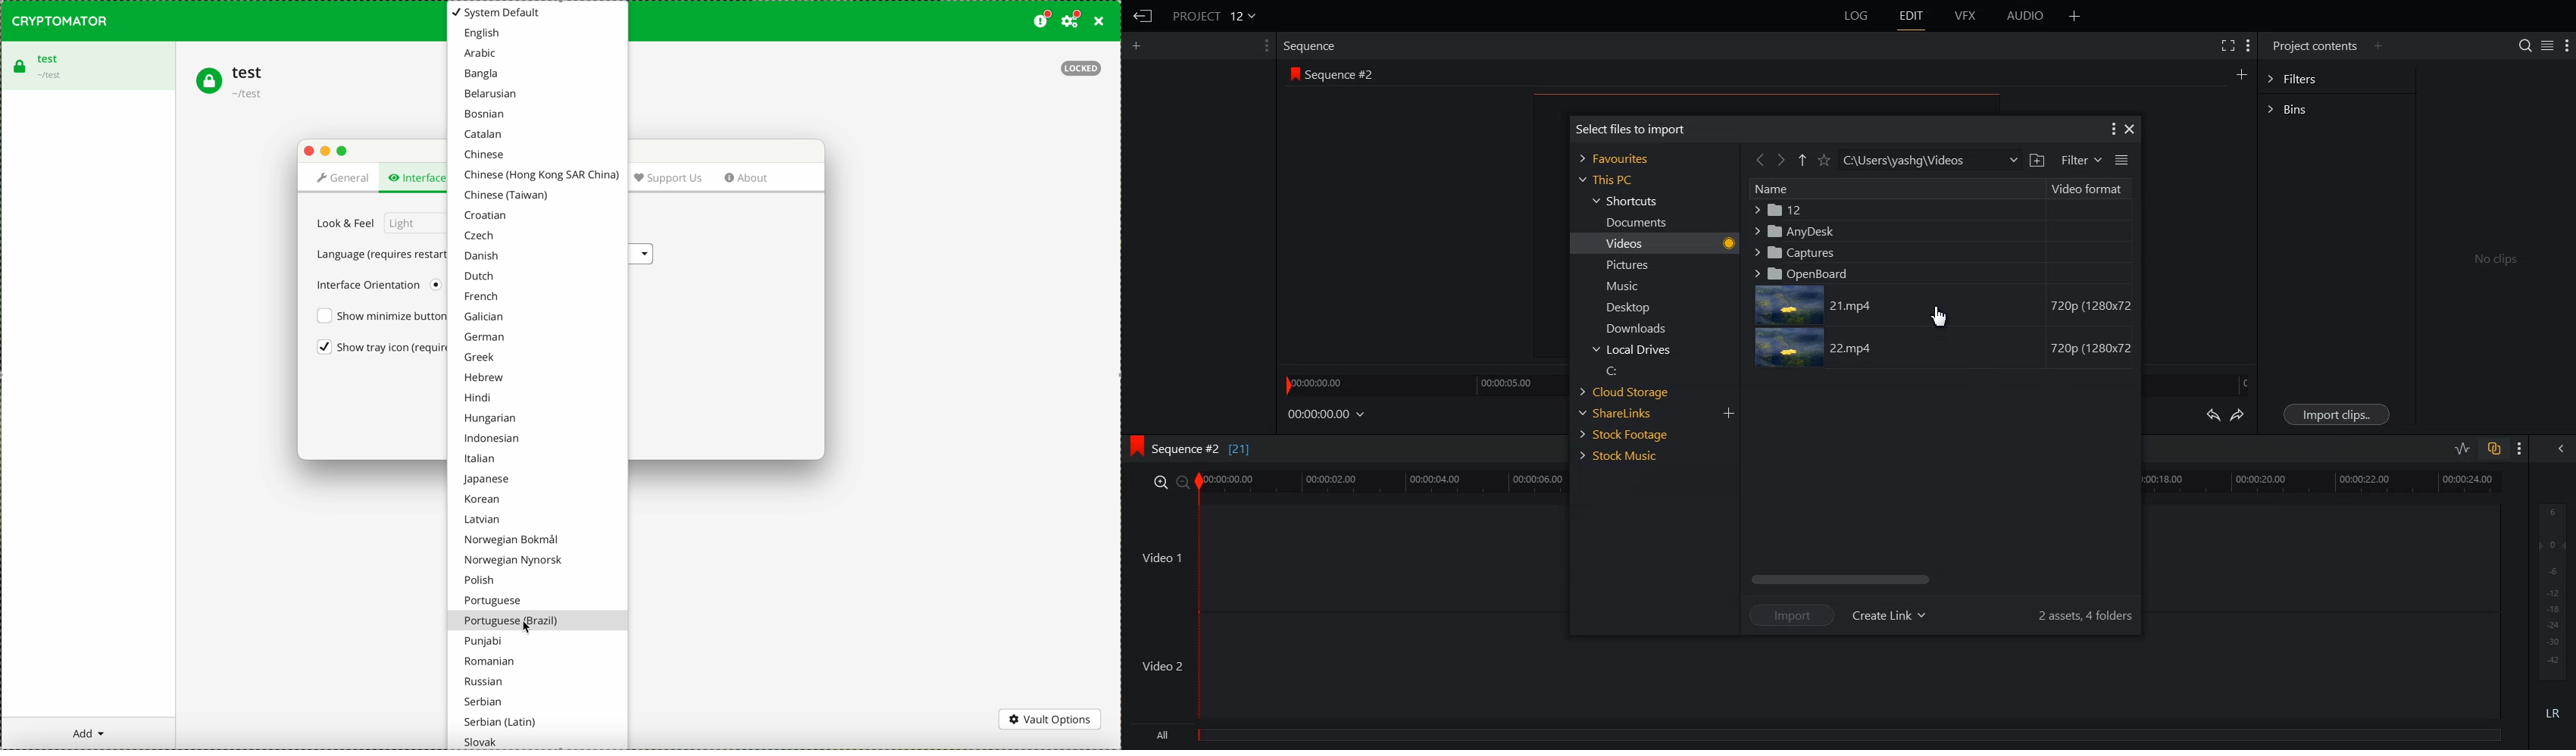  Describe the element at coordinates (1633, 242) in the screenshot. I see `Video` at that location.